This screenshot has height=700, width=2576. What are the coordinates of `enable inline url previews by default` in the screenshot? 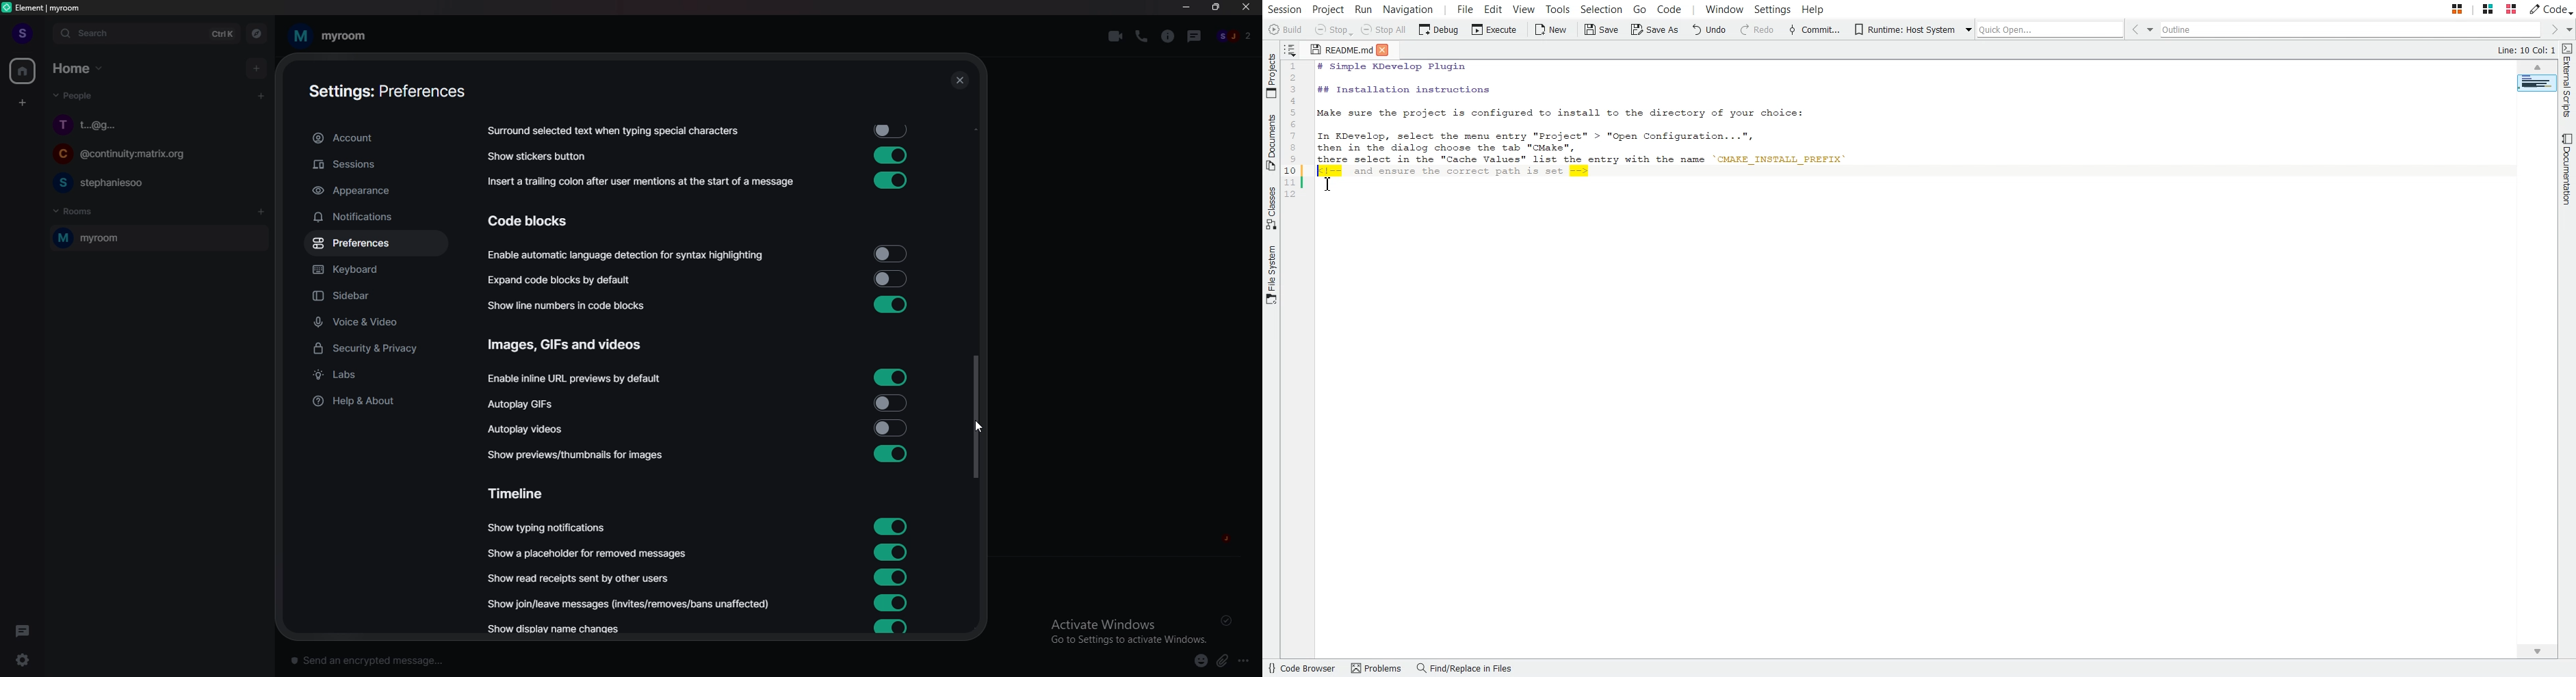 It's located at (577, 379).